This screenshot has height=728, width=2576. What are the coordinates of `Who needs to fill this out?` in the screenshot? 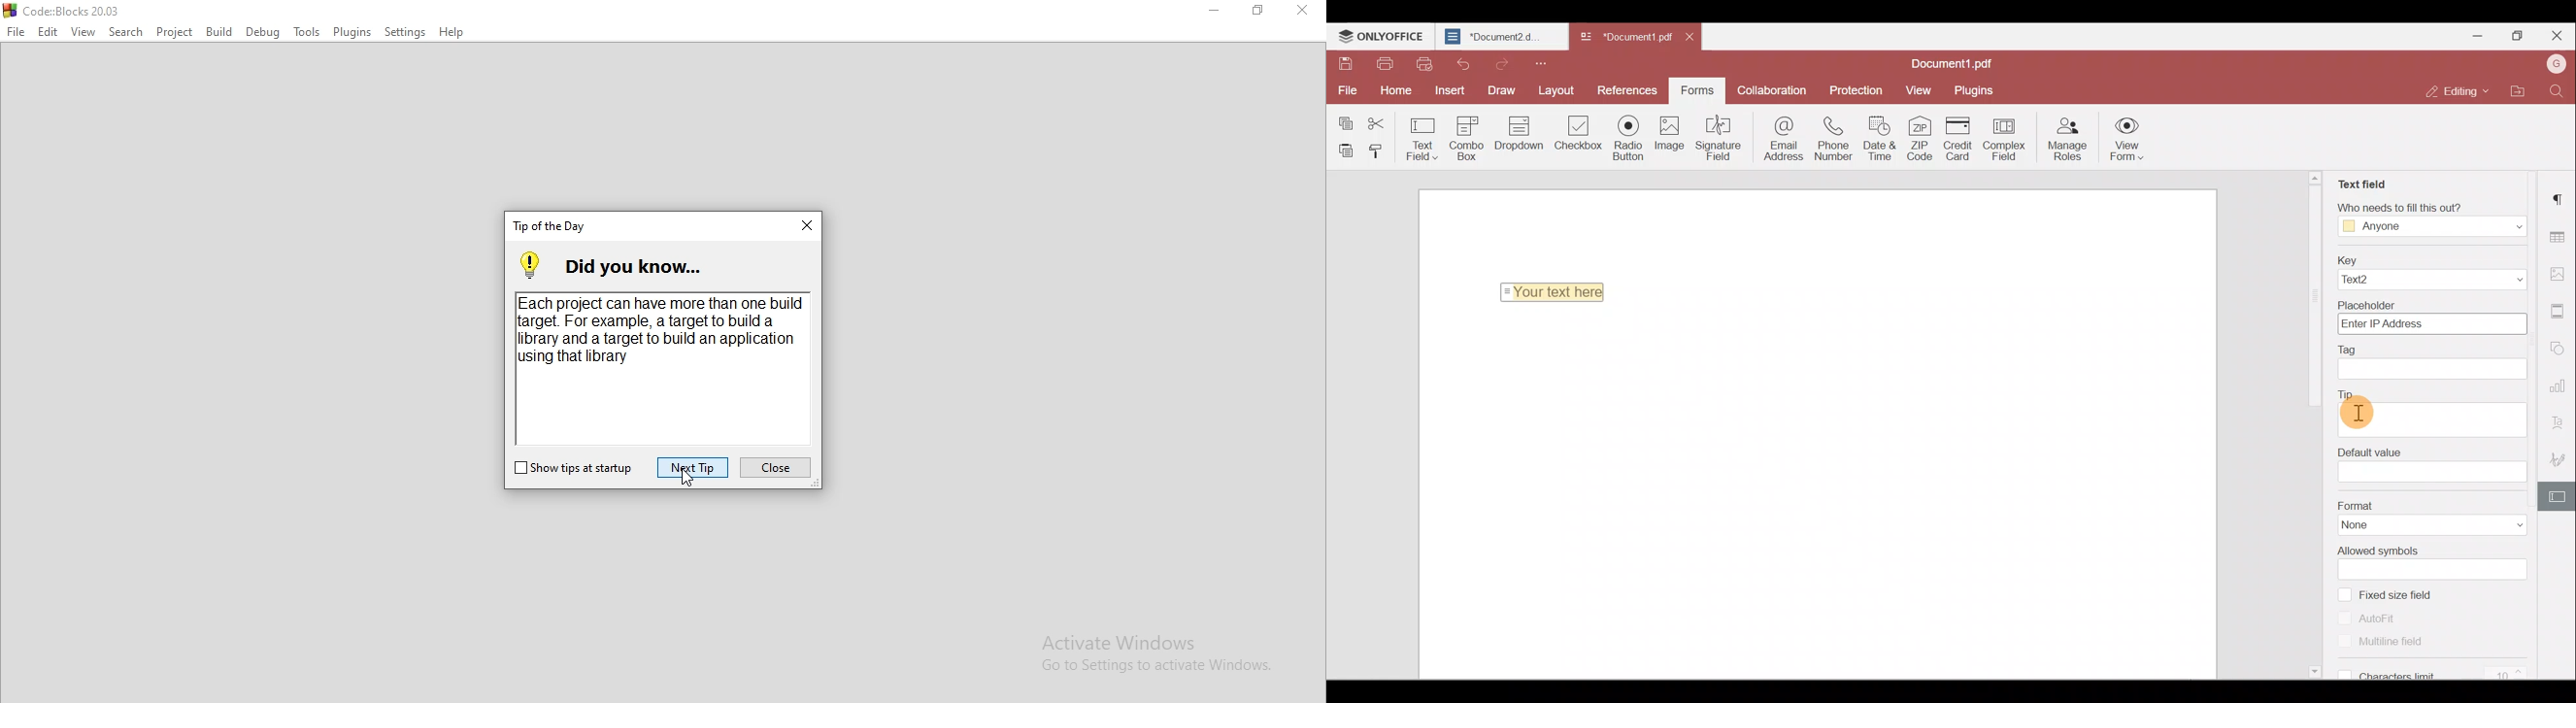 It's located at (2424, 205).